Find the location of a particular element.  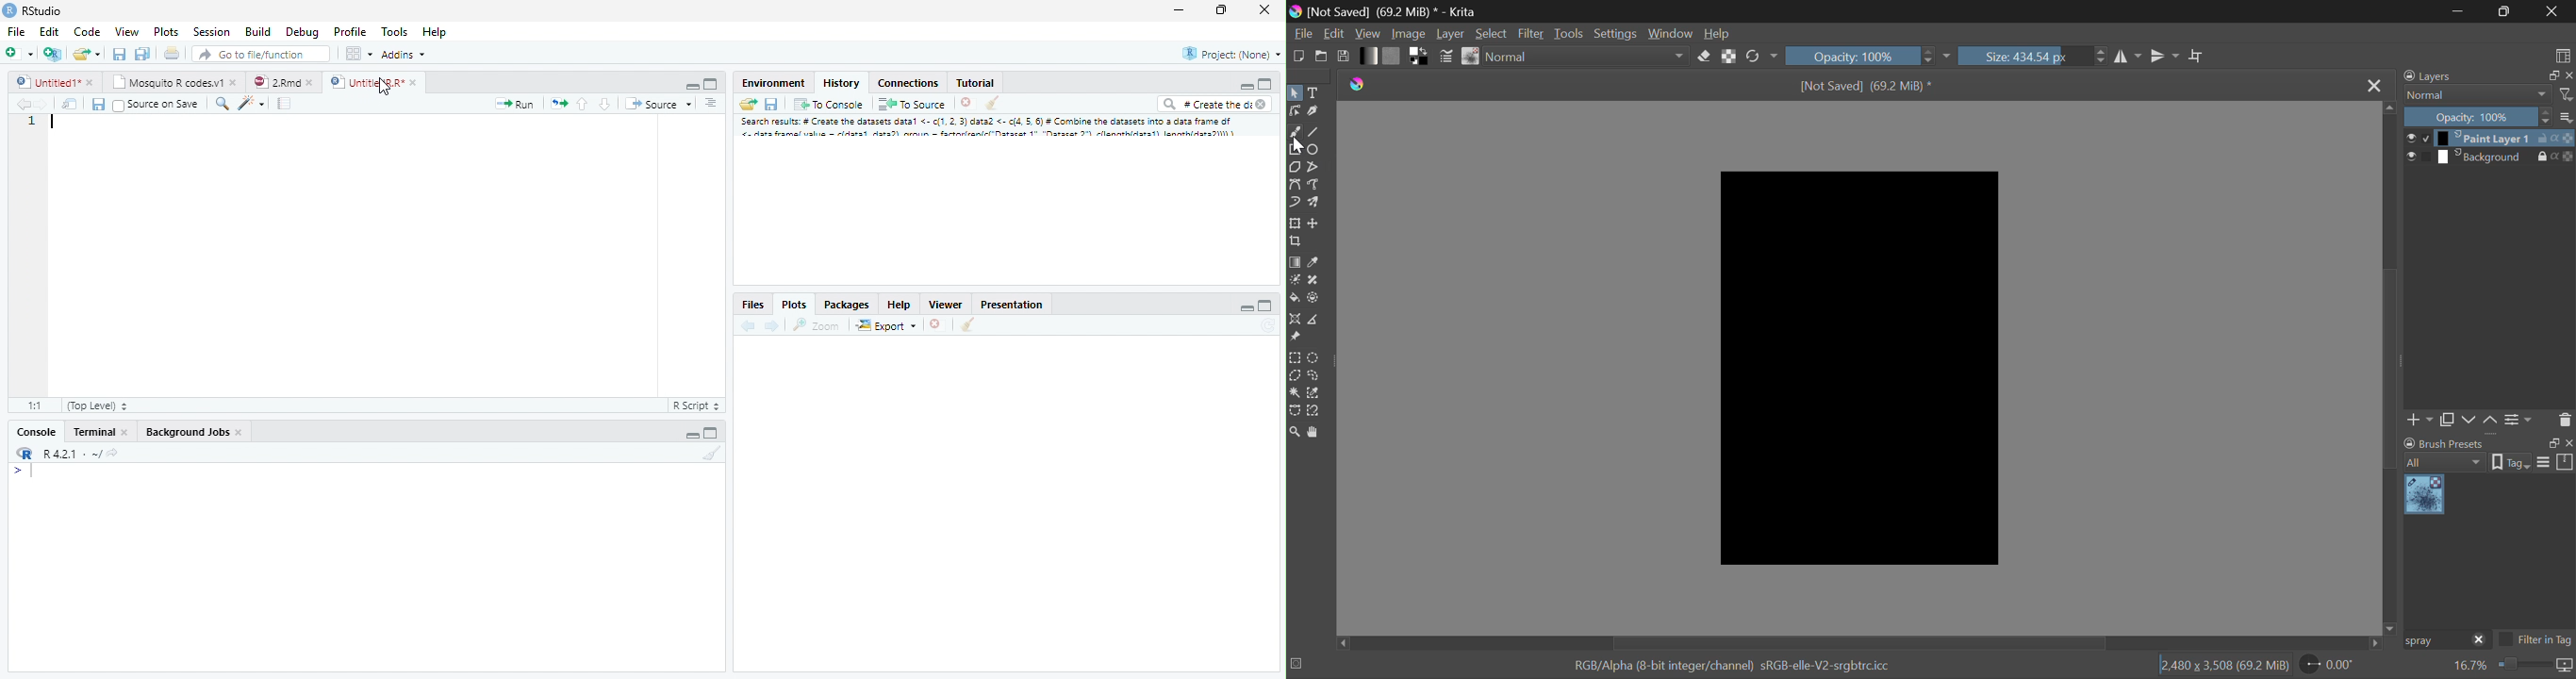

Debug is located at coordinates (328, 32).